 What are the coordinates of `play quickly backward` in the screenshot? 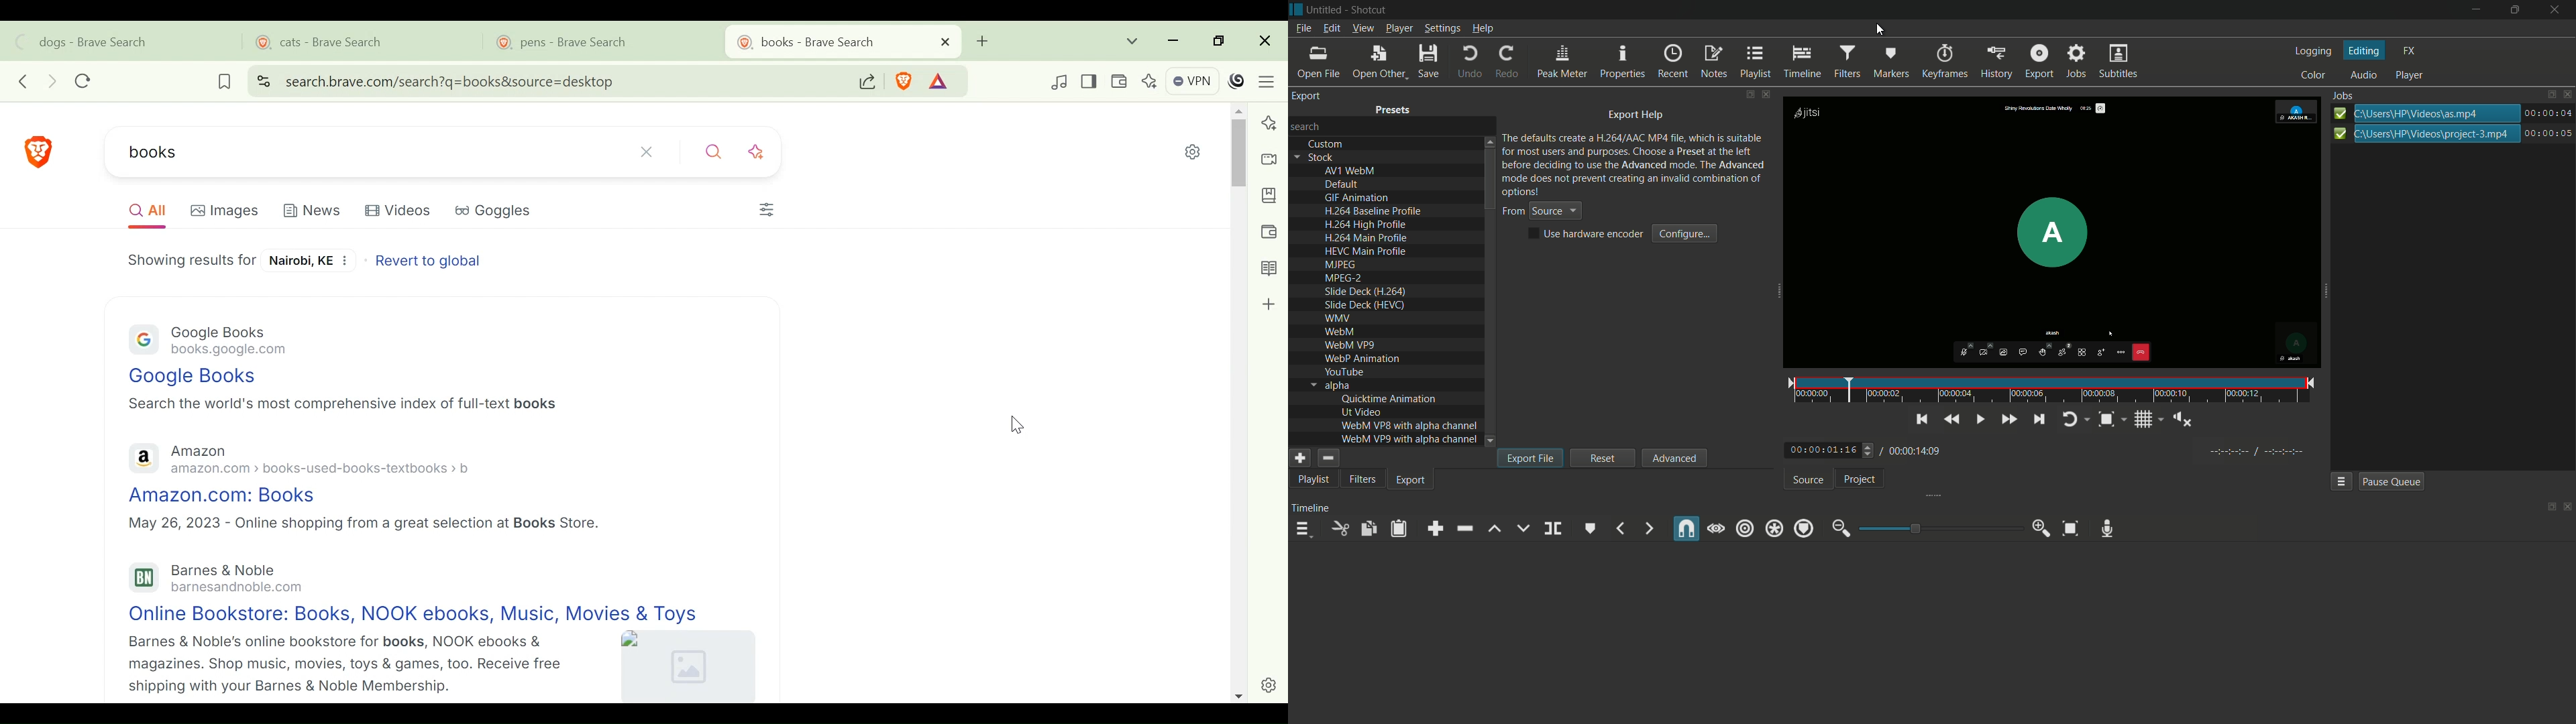 It's located at (1954, 419).